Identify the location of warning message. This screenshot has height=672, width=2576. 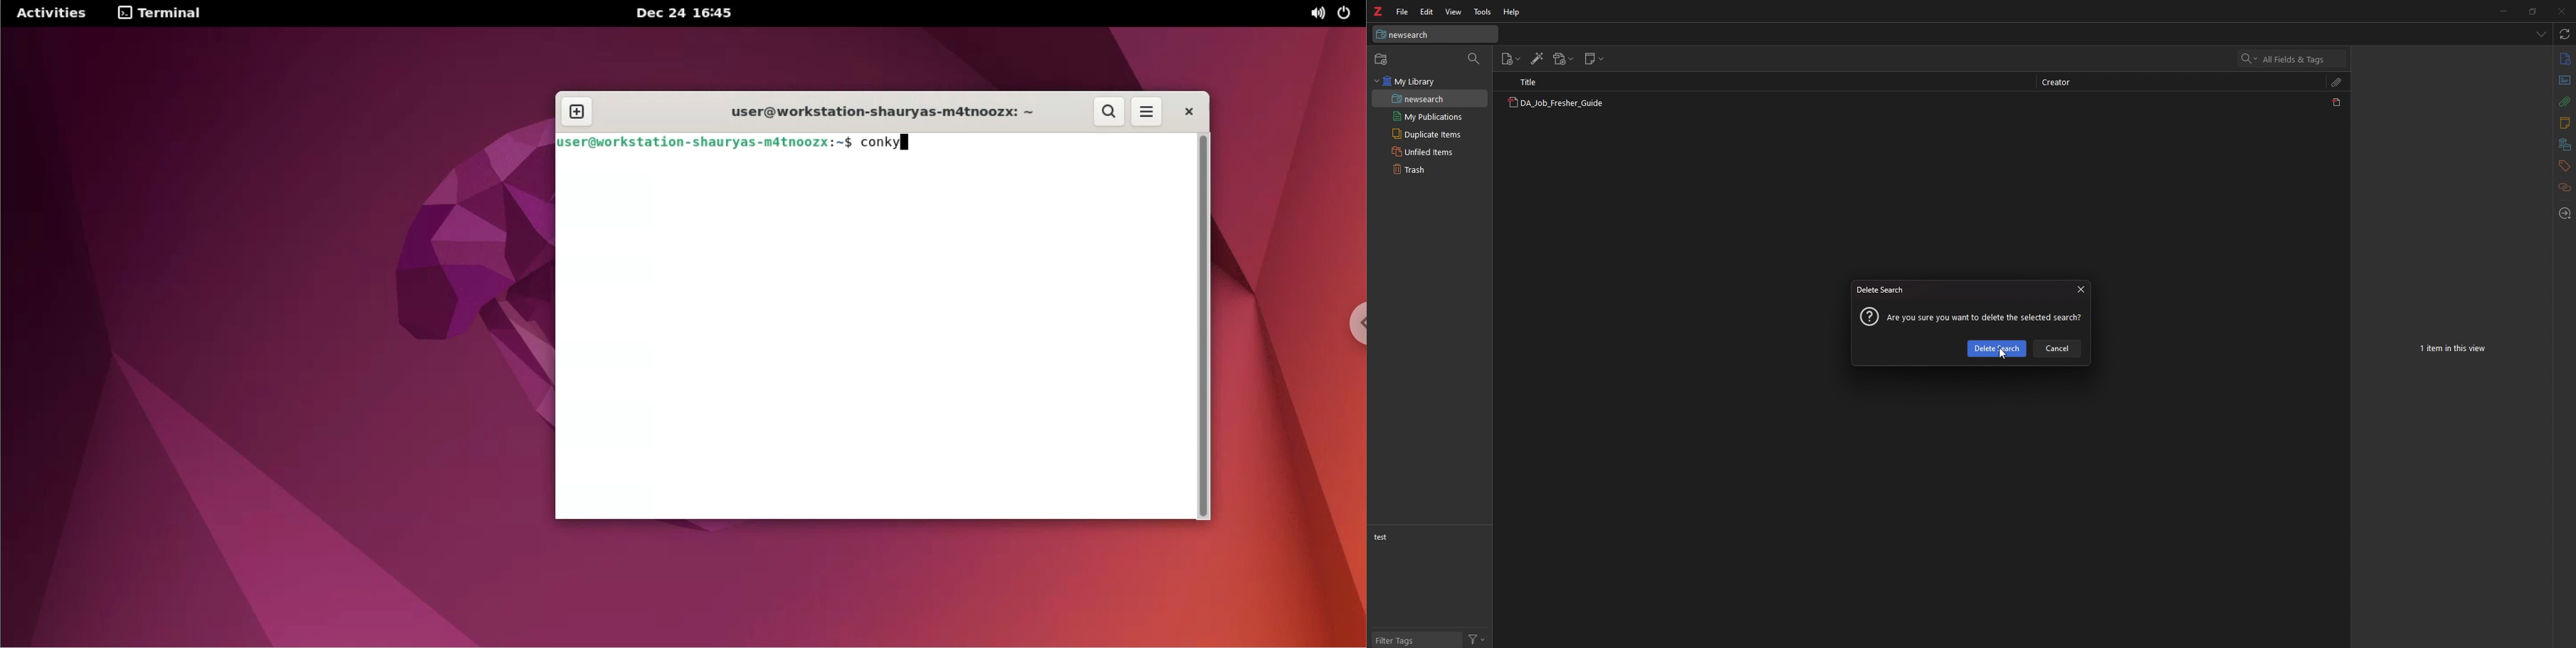
(1985, 319).